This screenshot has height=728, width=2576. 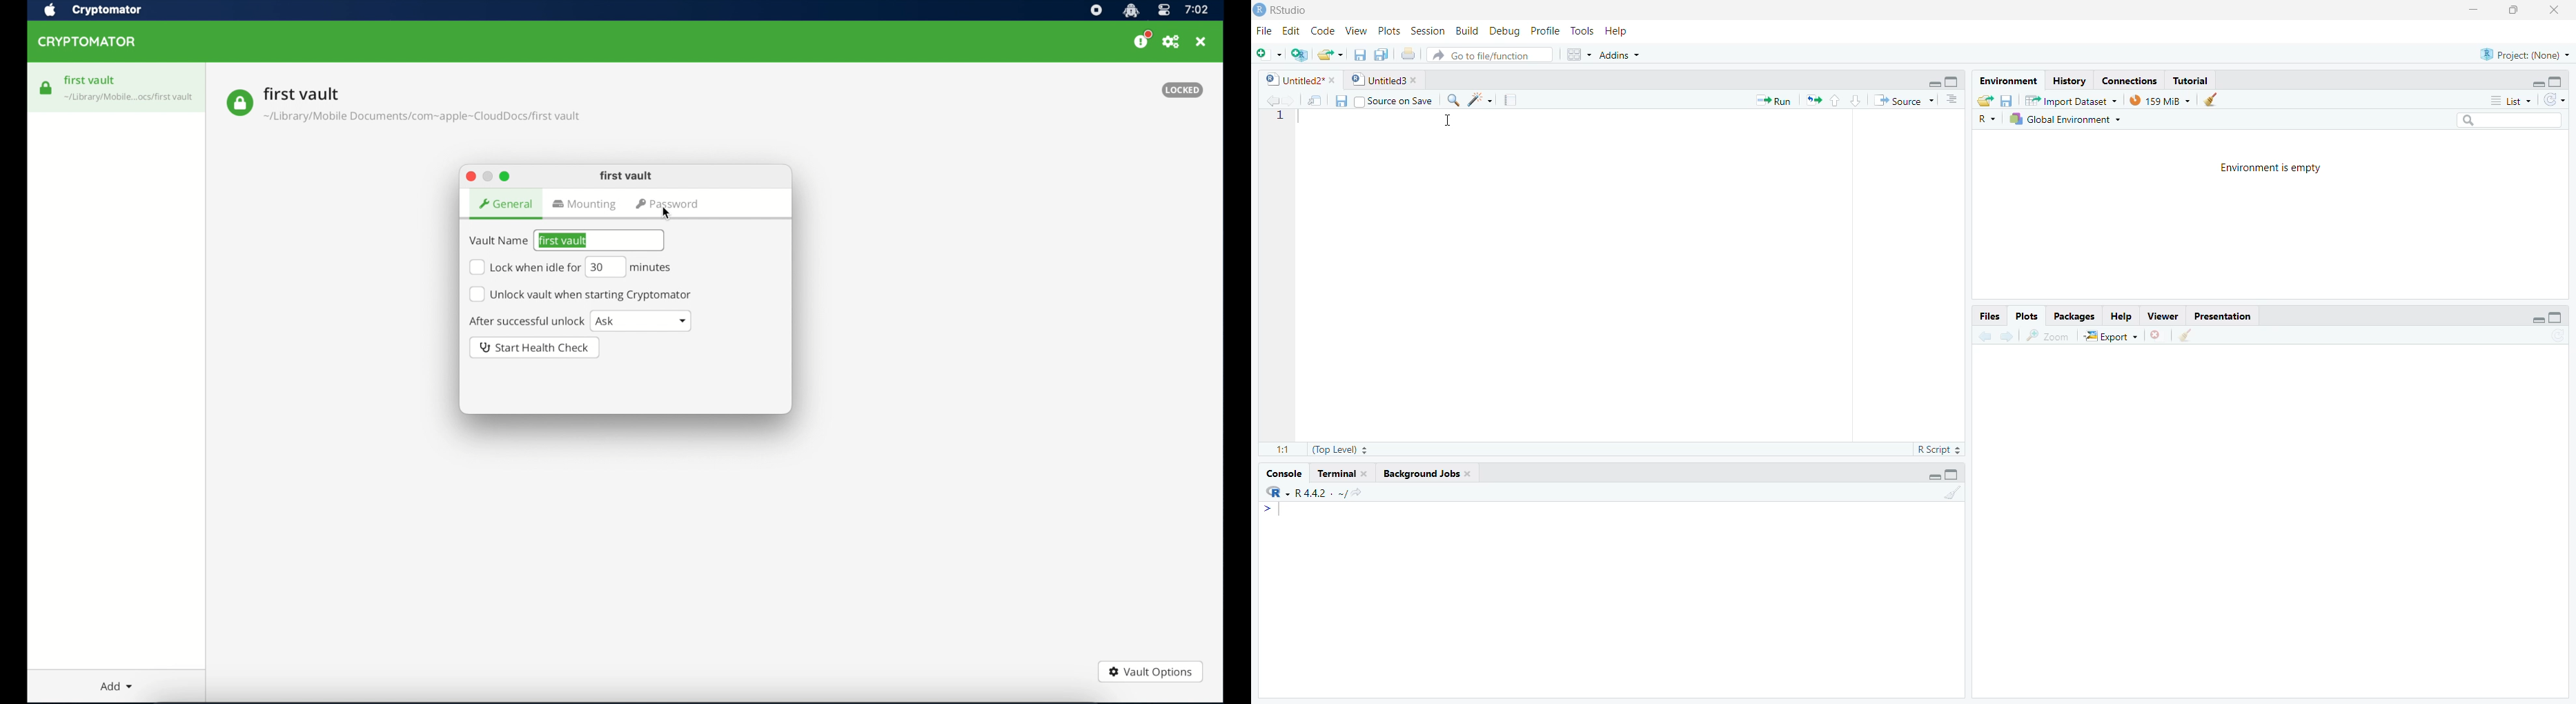 What do you see at coordinates (2074, 316) in the screenshot?
I see `Packages` at bounding box center [2074, 316].